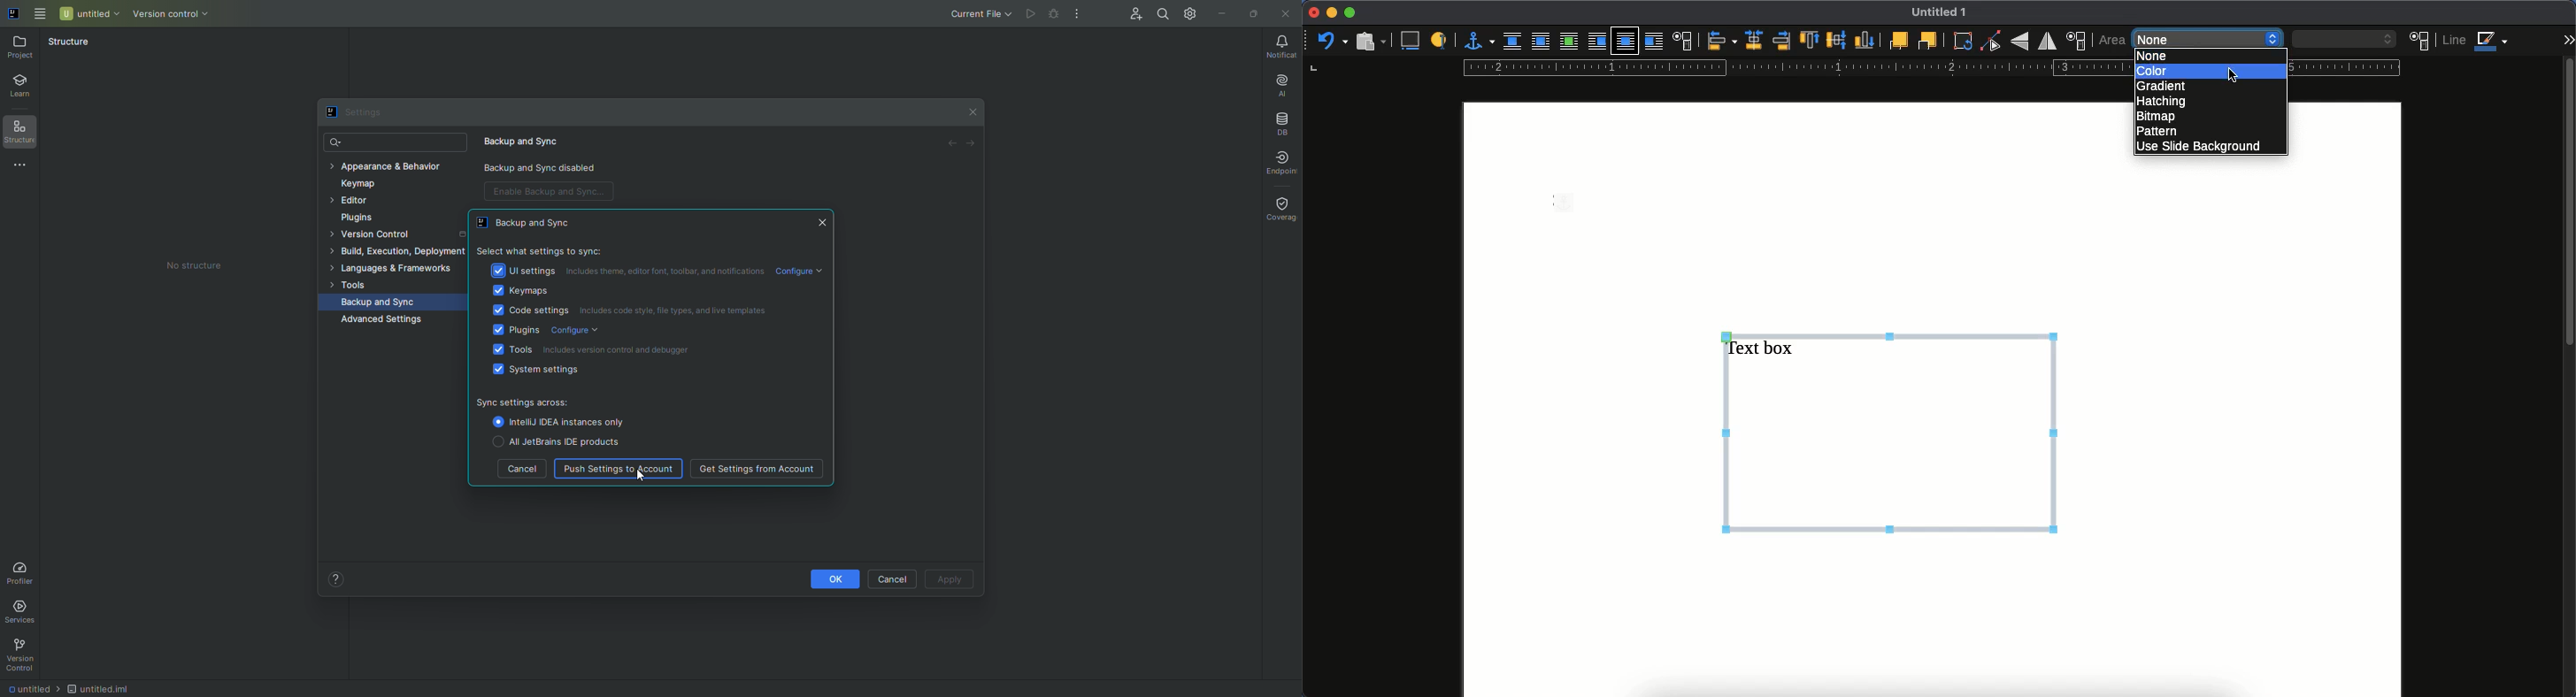  Describe the element at coordinates (1514, 42) in the screenshot. I see `none` at that location.